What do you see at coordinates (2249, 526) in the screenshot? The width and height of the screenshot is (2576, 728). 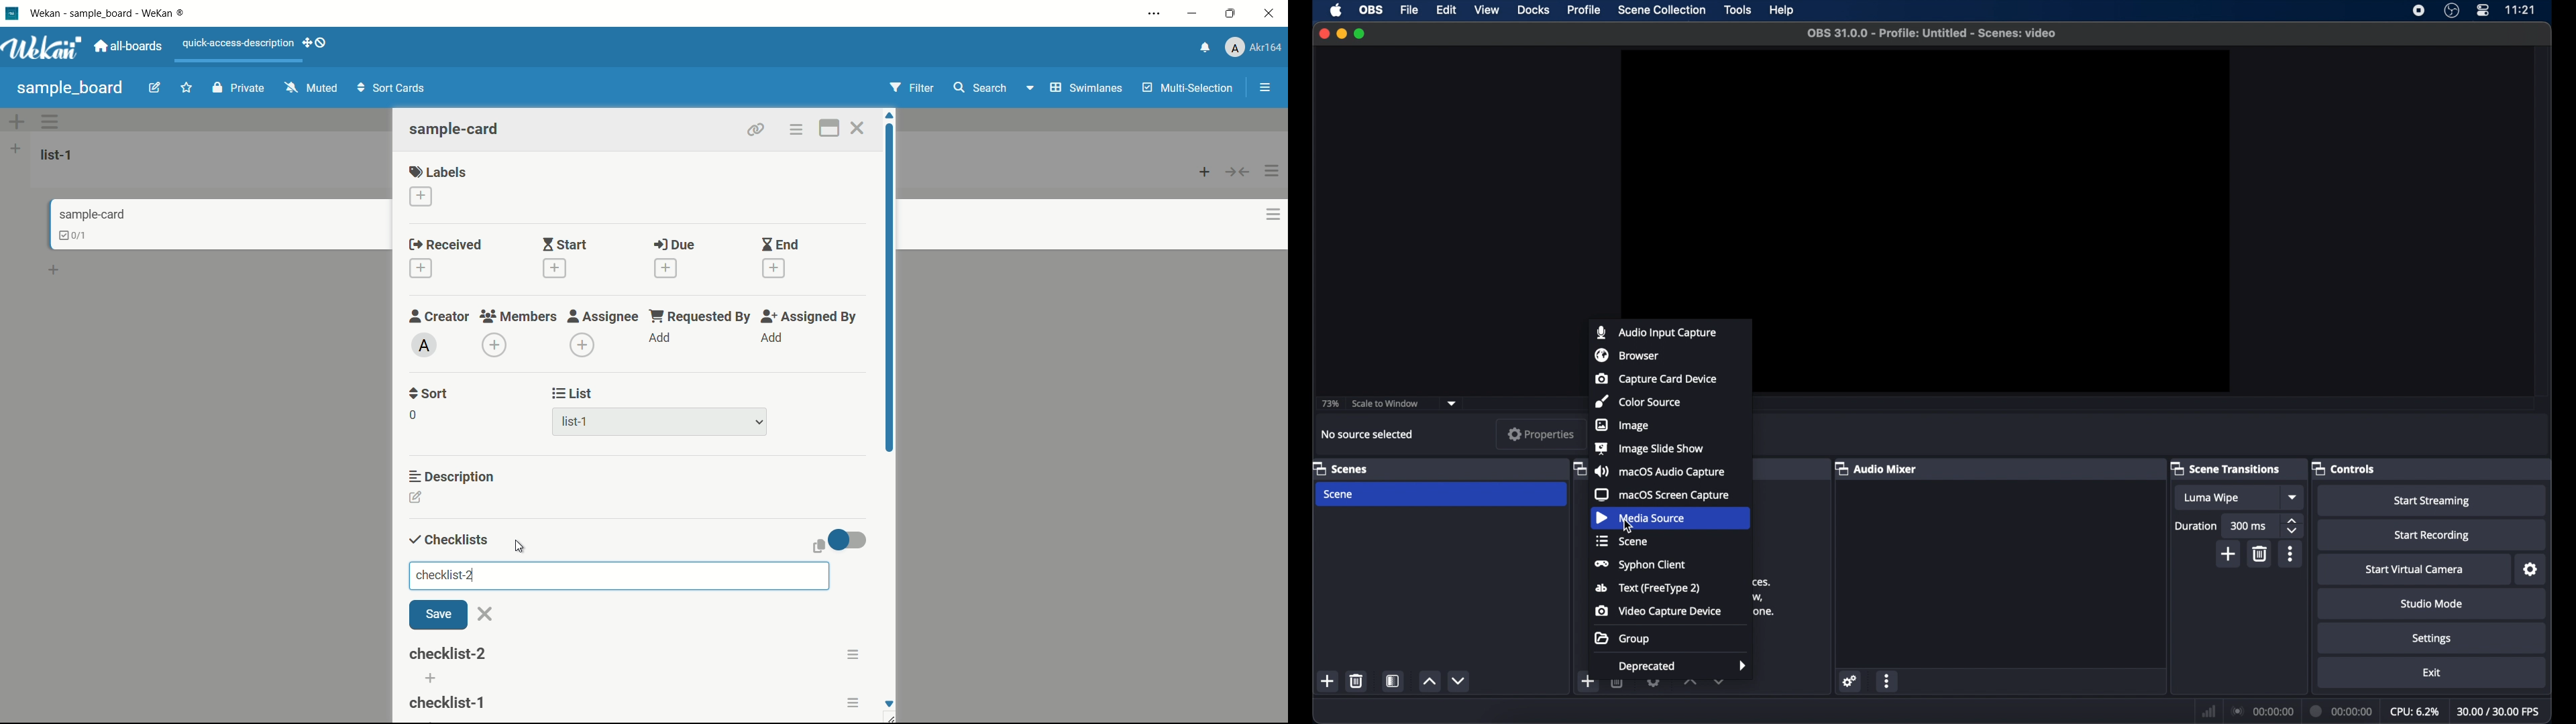 I see `300 ms` at bounding box center [2249, 526].